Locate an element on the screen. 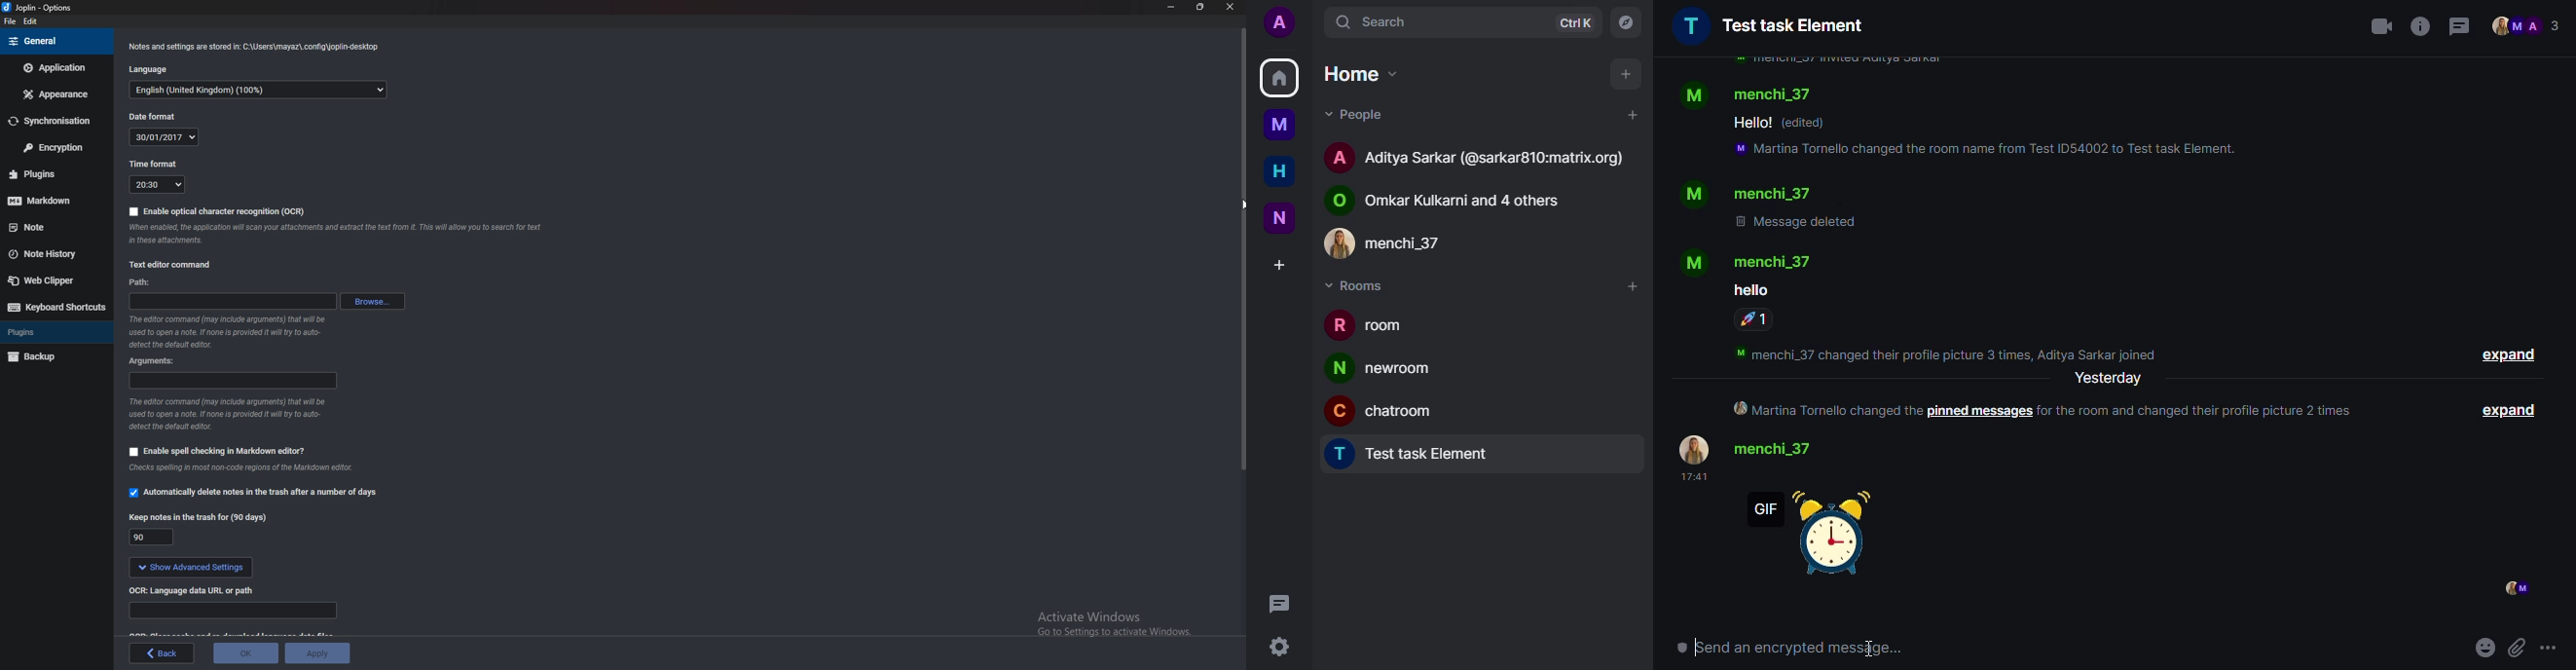 The width and height of the screenshot is (2576, 672). contact is located at coordinates (1401, 242).